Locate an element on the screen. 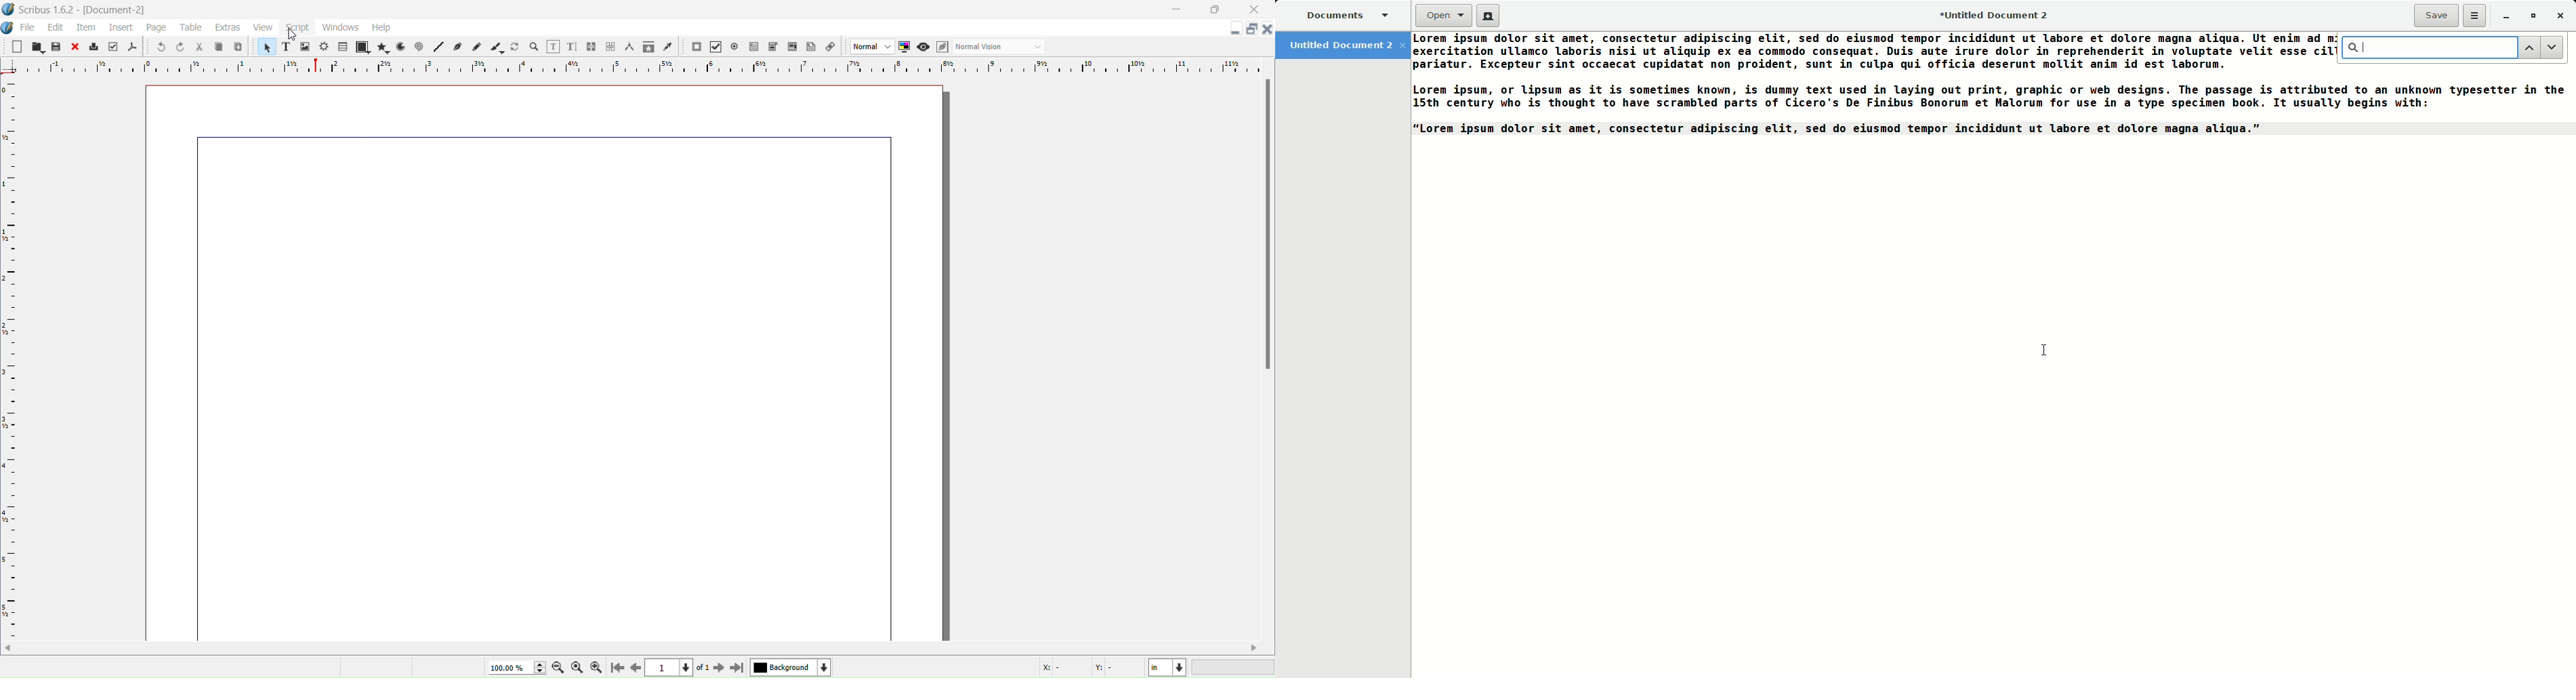 This screenshot has height=700, width=2576. PDF Combo Box is located at coordinates (774, 47).